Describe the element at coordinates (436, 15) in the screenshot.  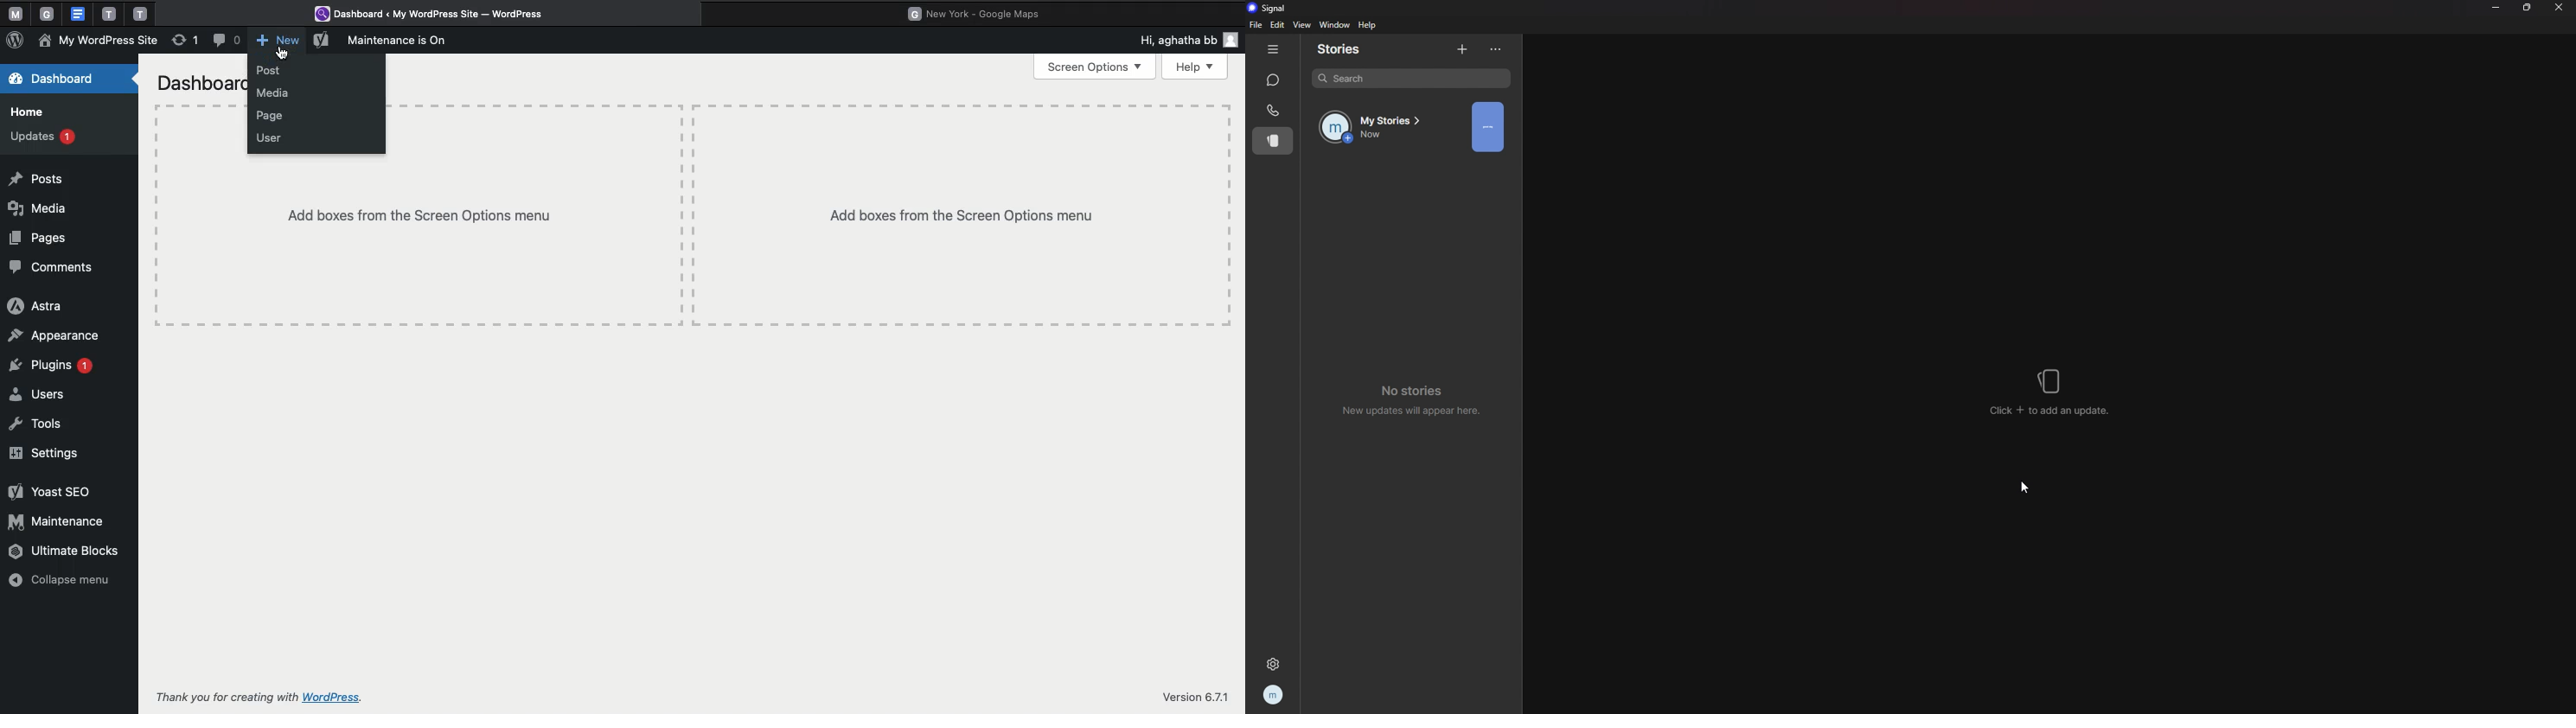
I see `Wordpress` at that location.